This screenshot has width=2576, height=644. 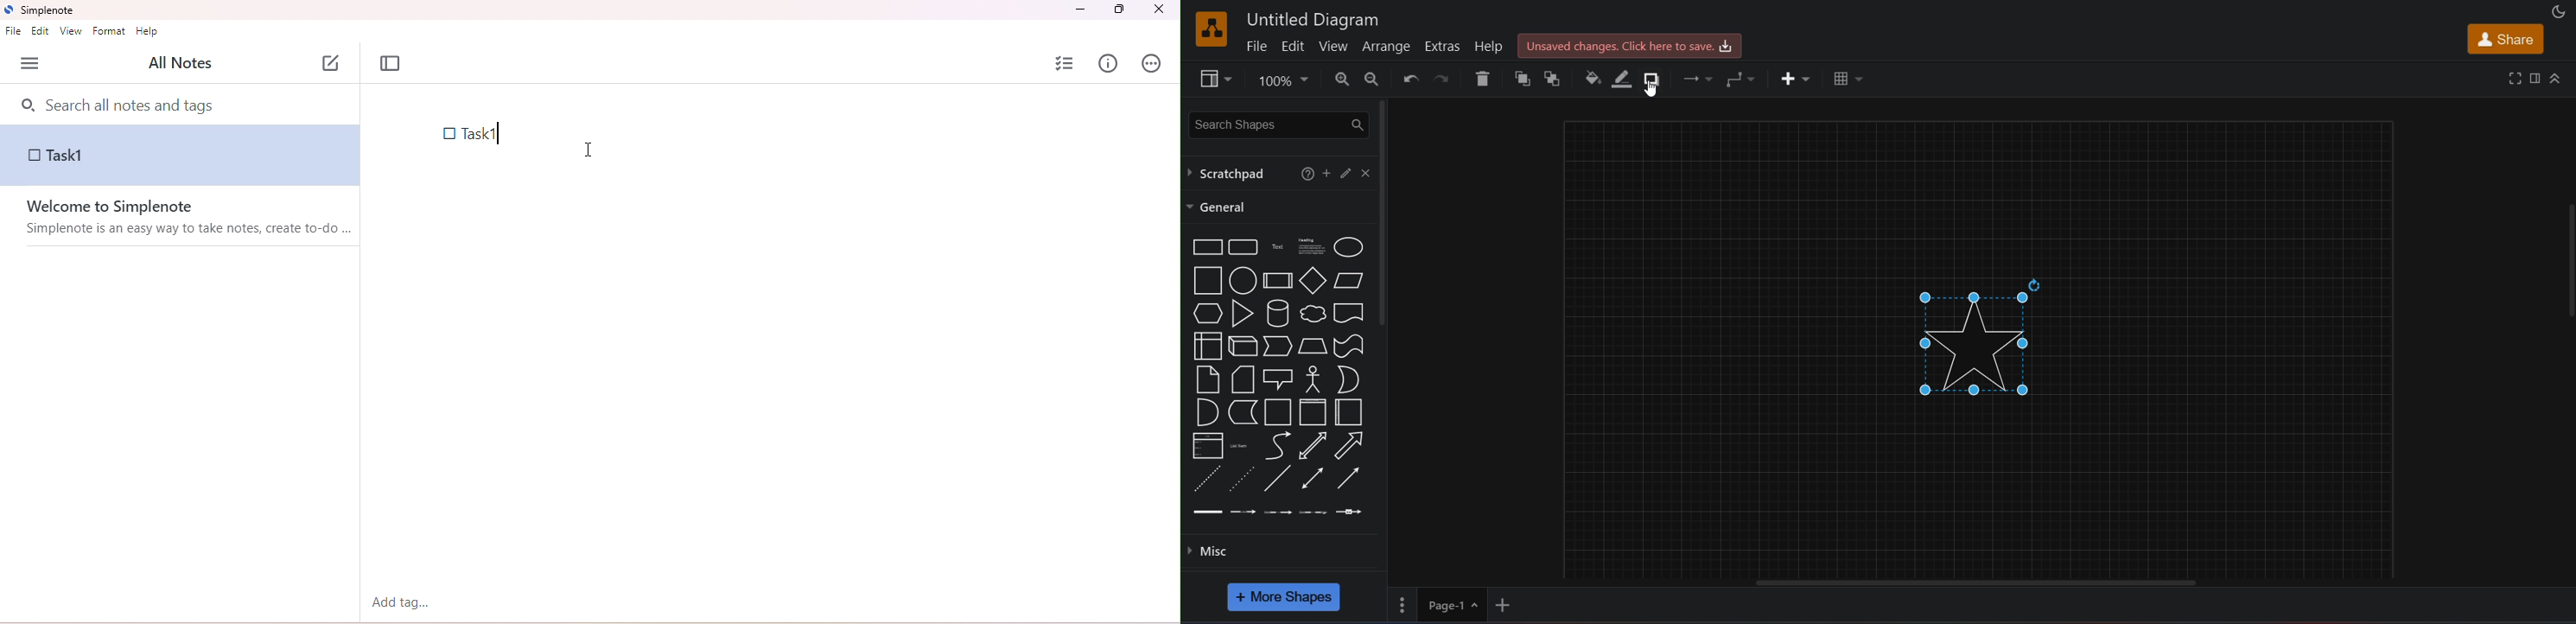 I want to click on search bar, so click(x=183, y=104).